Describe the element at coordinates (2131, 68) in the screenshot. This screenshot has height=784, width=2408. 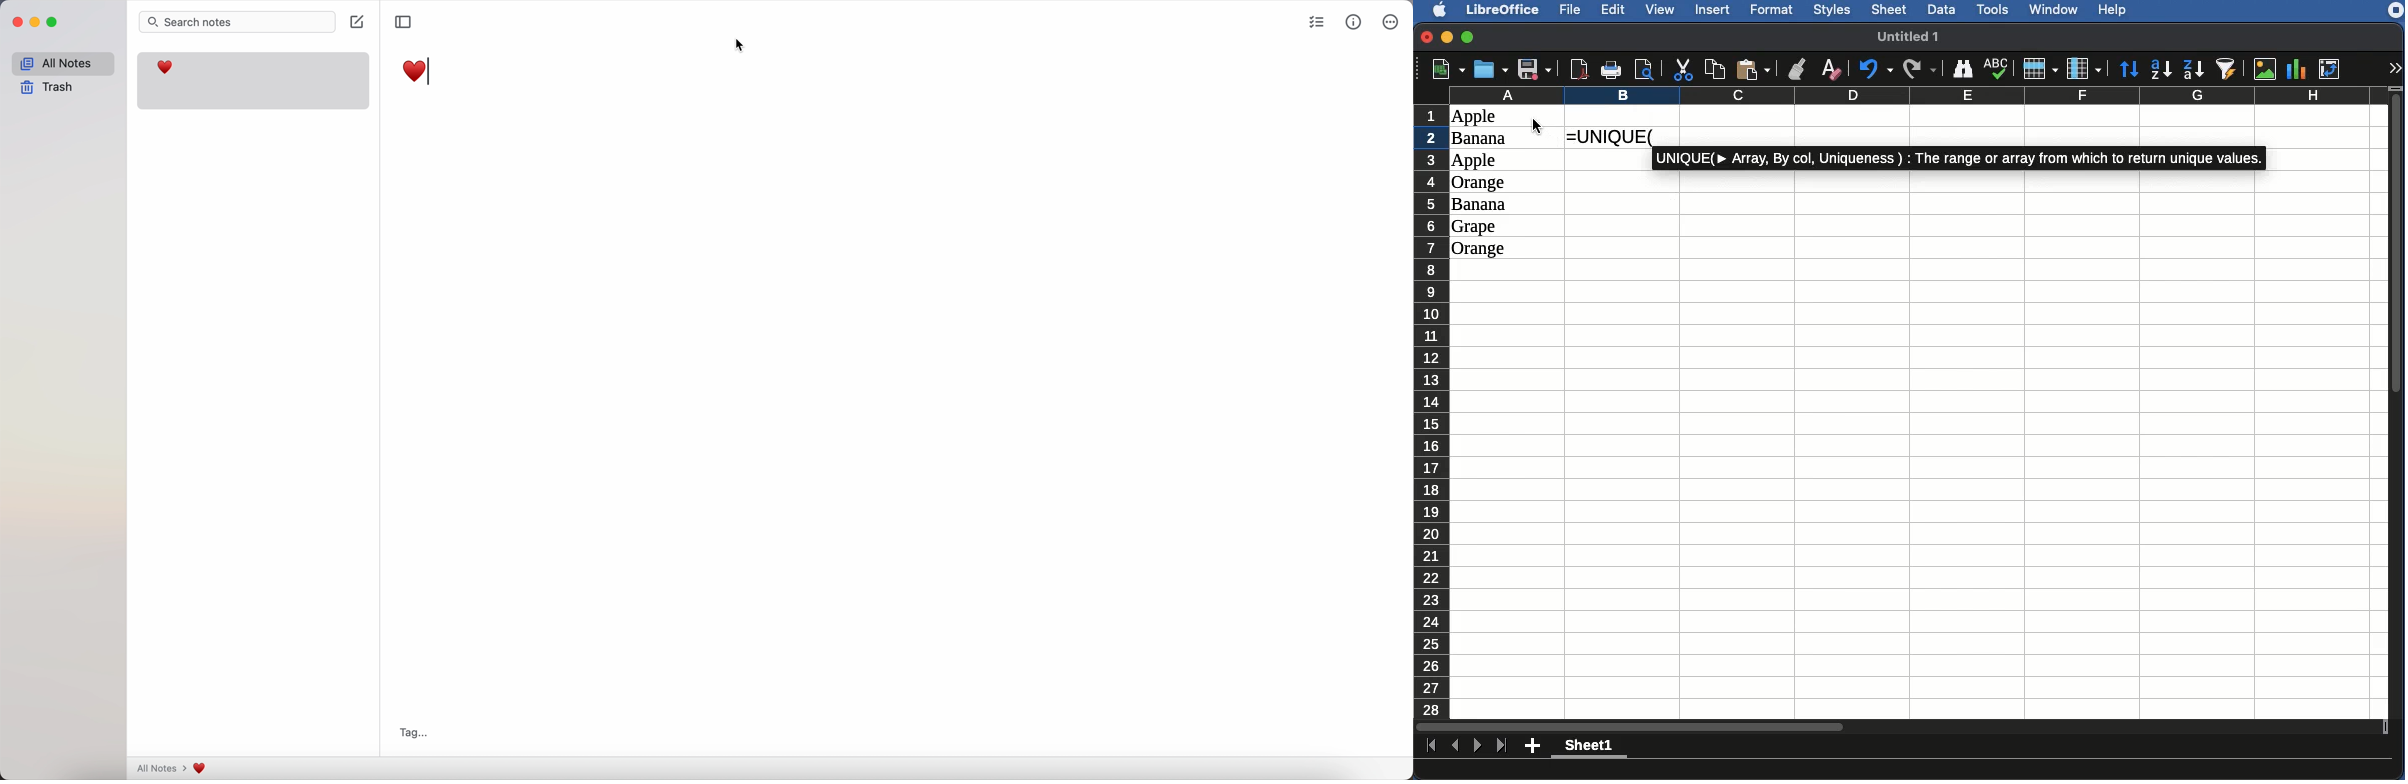
I see `Sort` at that location.